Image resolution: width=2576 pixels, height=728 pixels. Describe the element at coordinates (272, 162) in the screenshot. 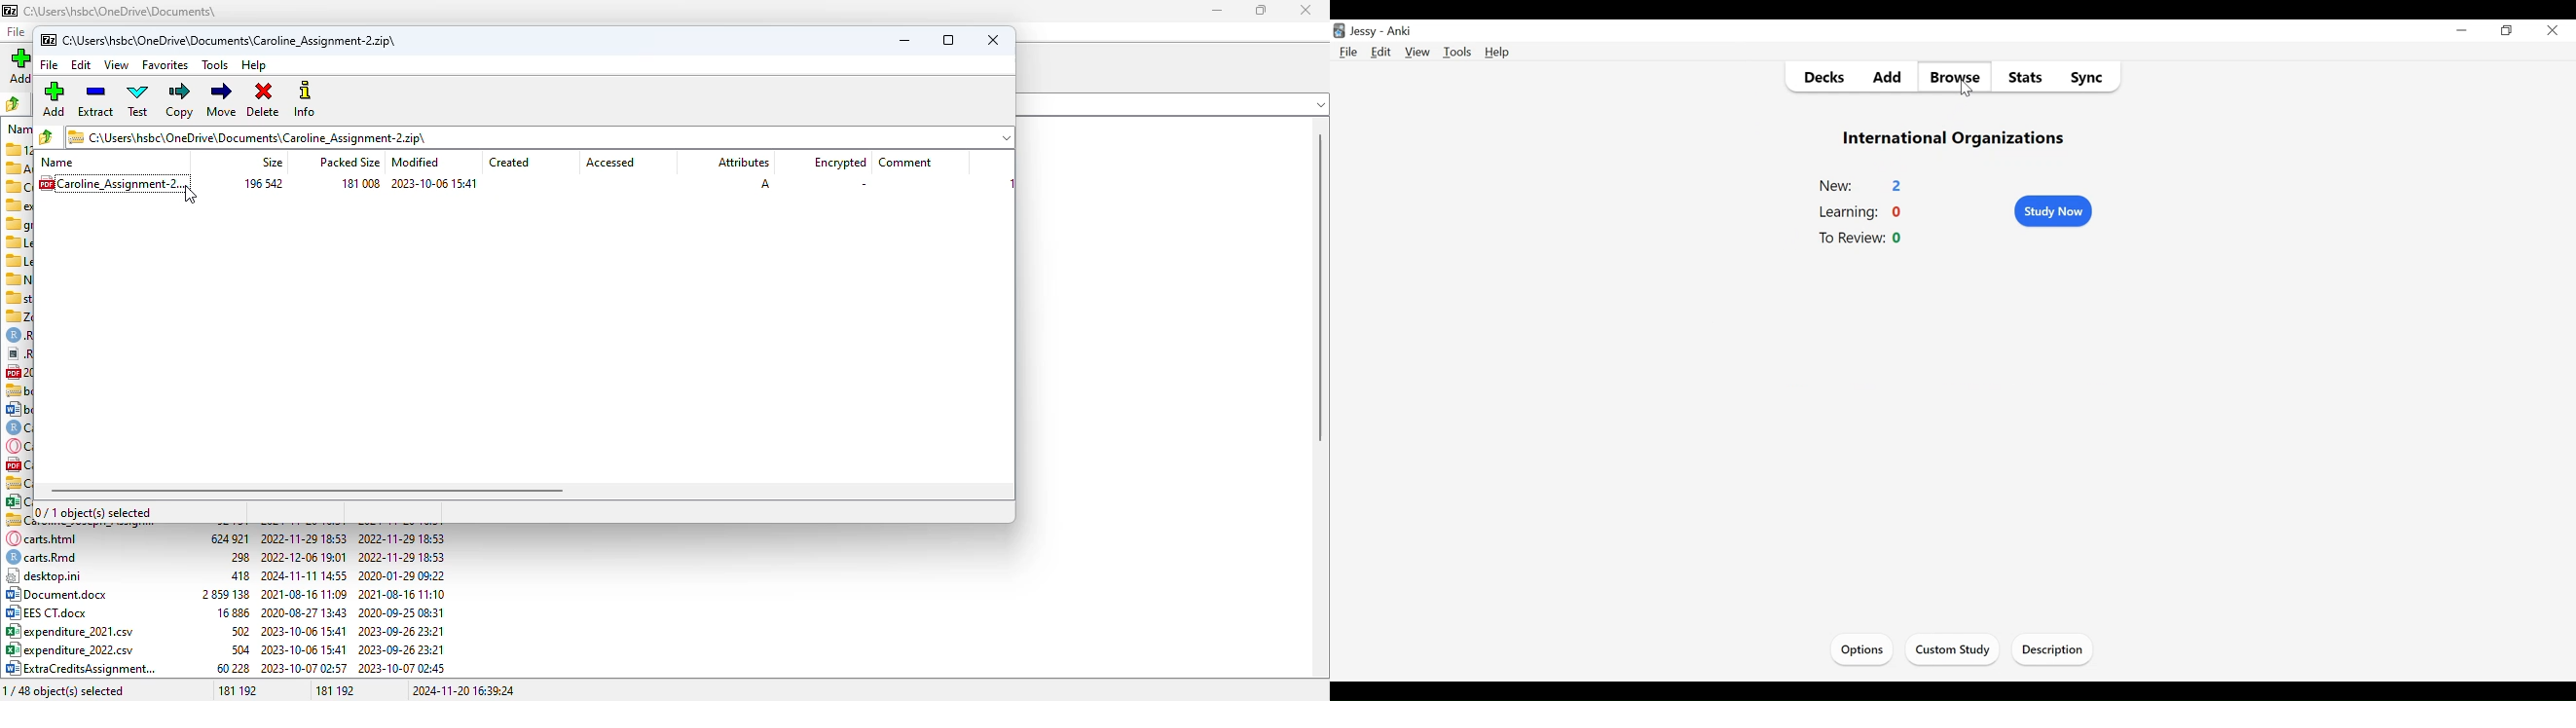

I see `size` at that location.